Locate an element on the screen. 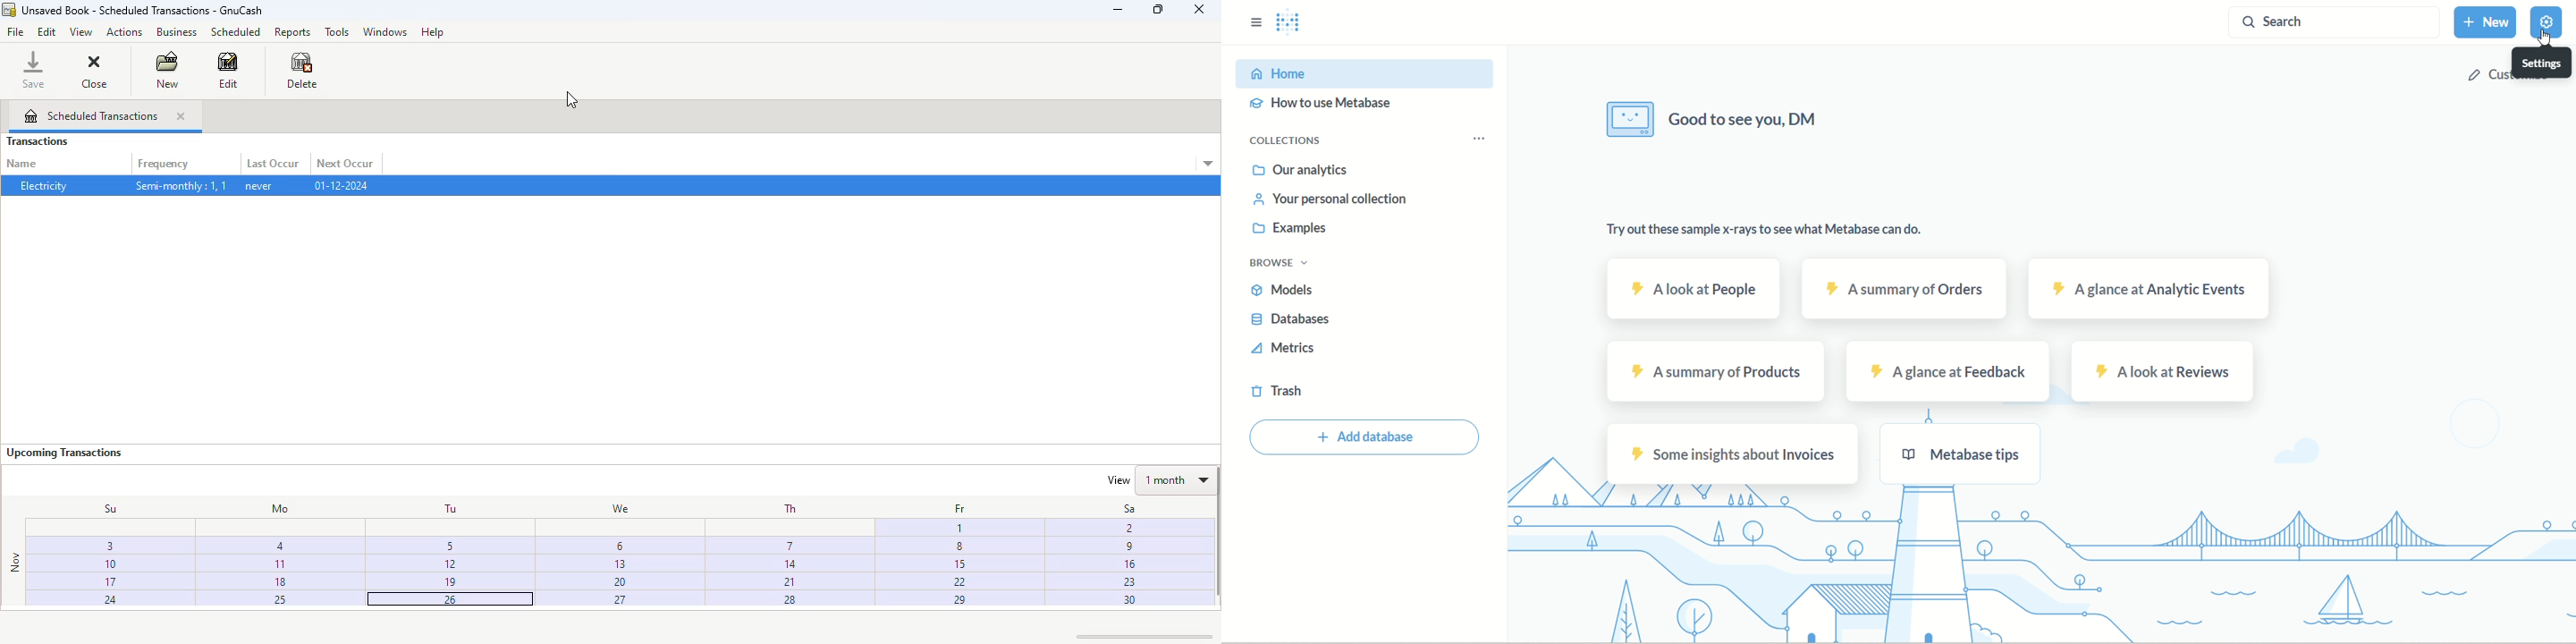 This screenshot has width=2576, height=644. help is located at coordinates (432, 31).